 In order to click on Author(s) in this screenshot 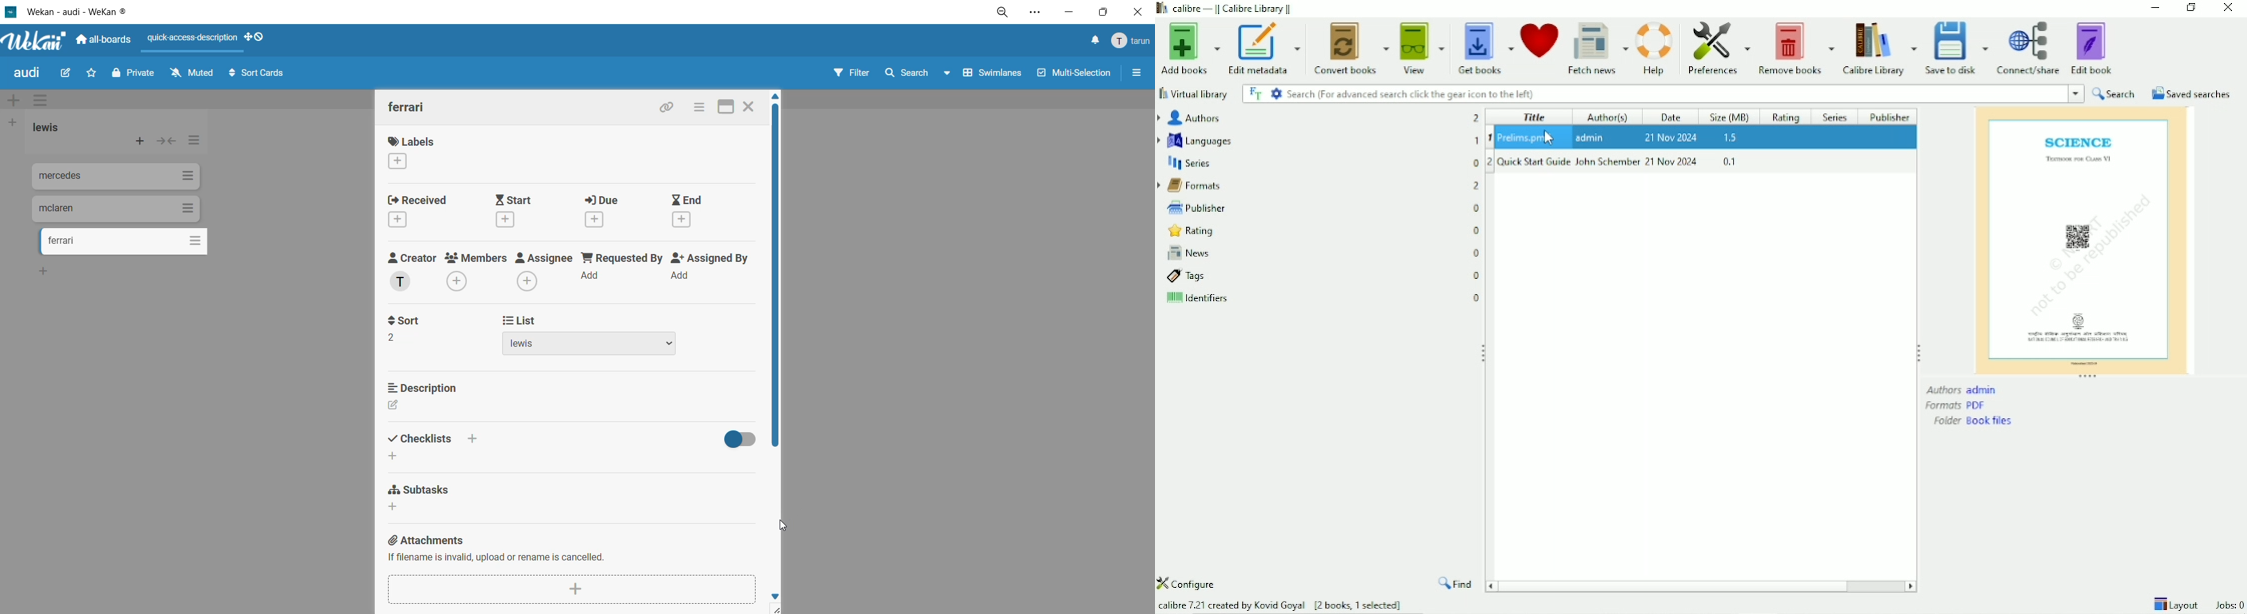, I will do `click(1614, 117)`.